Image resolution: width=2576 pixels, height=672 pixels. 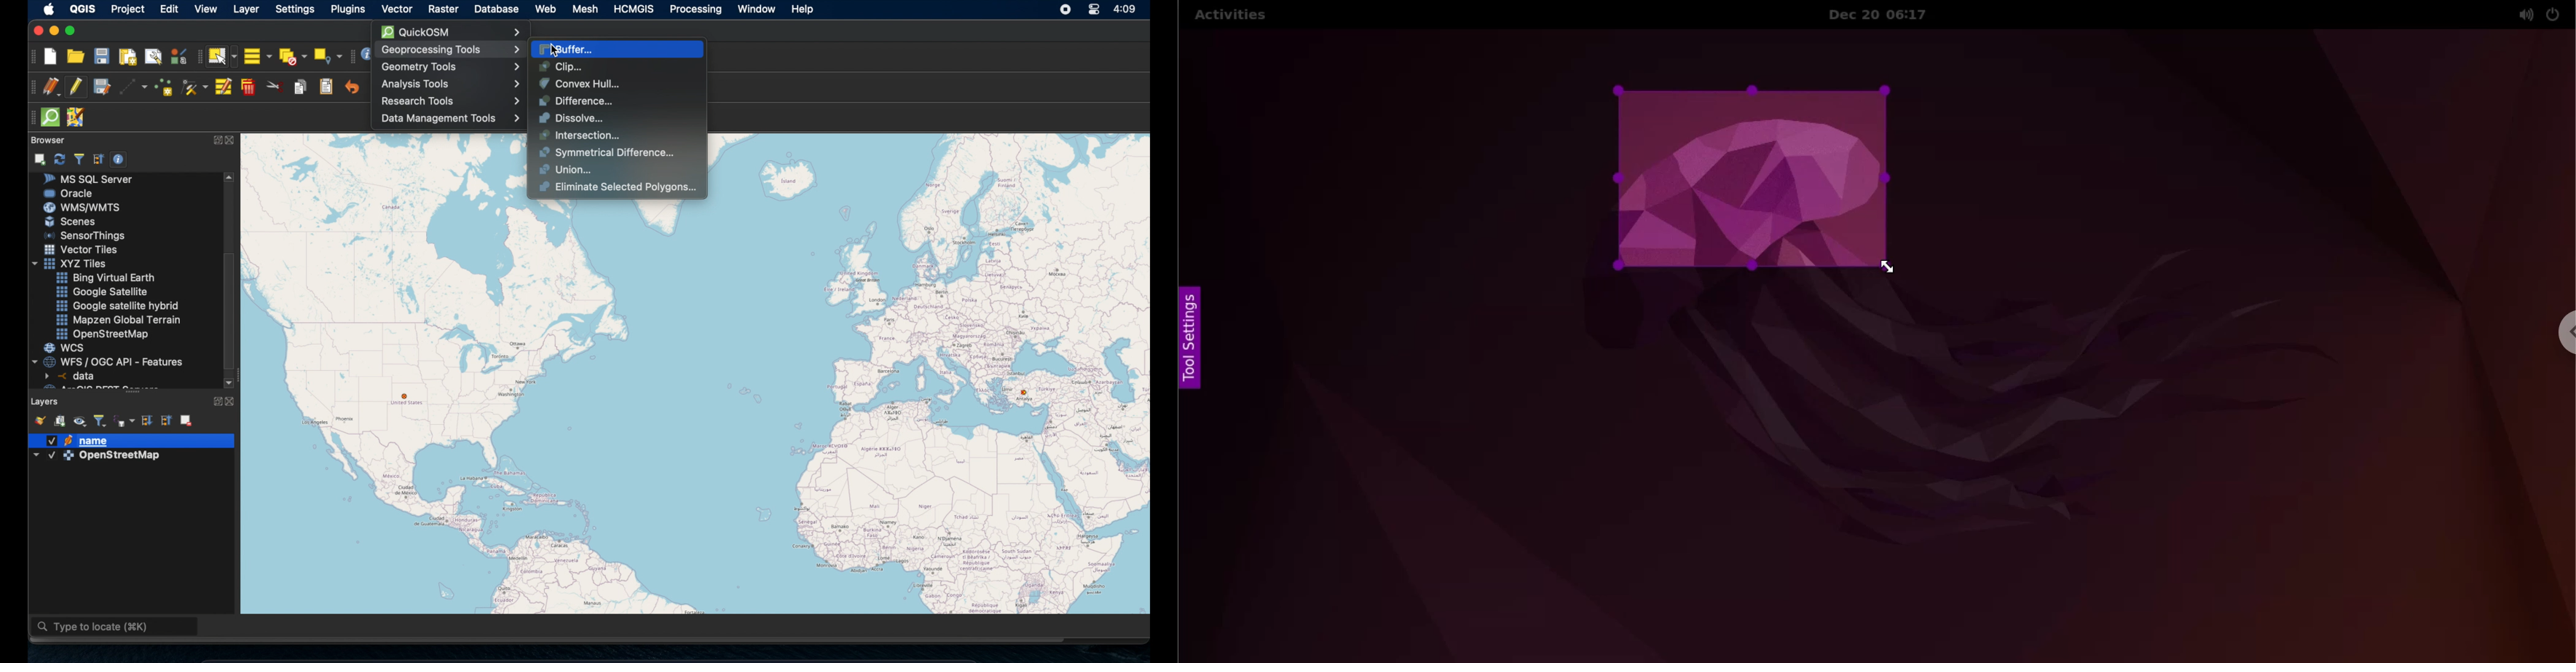 What do you see at coordinates (30, 116) in the screenshot?
I see `drag handles` at bounding box center [30, 116].